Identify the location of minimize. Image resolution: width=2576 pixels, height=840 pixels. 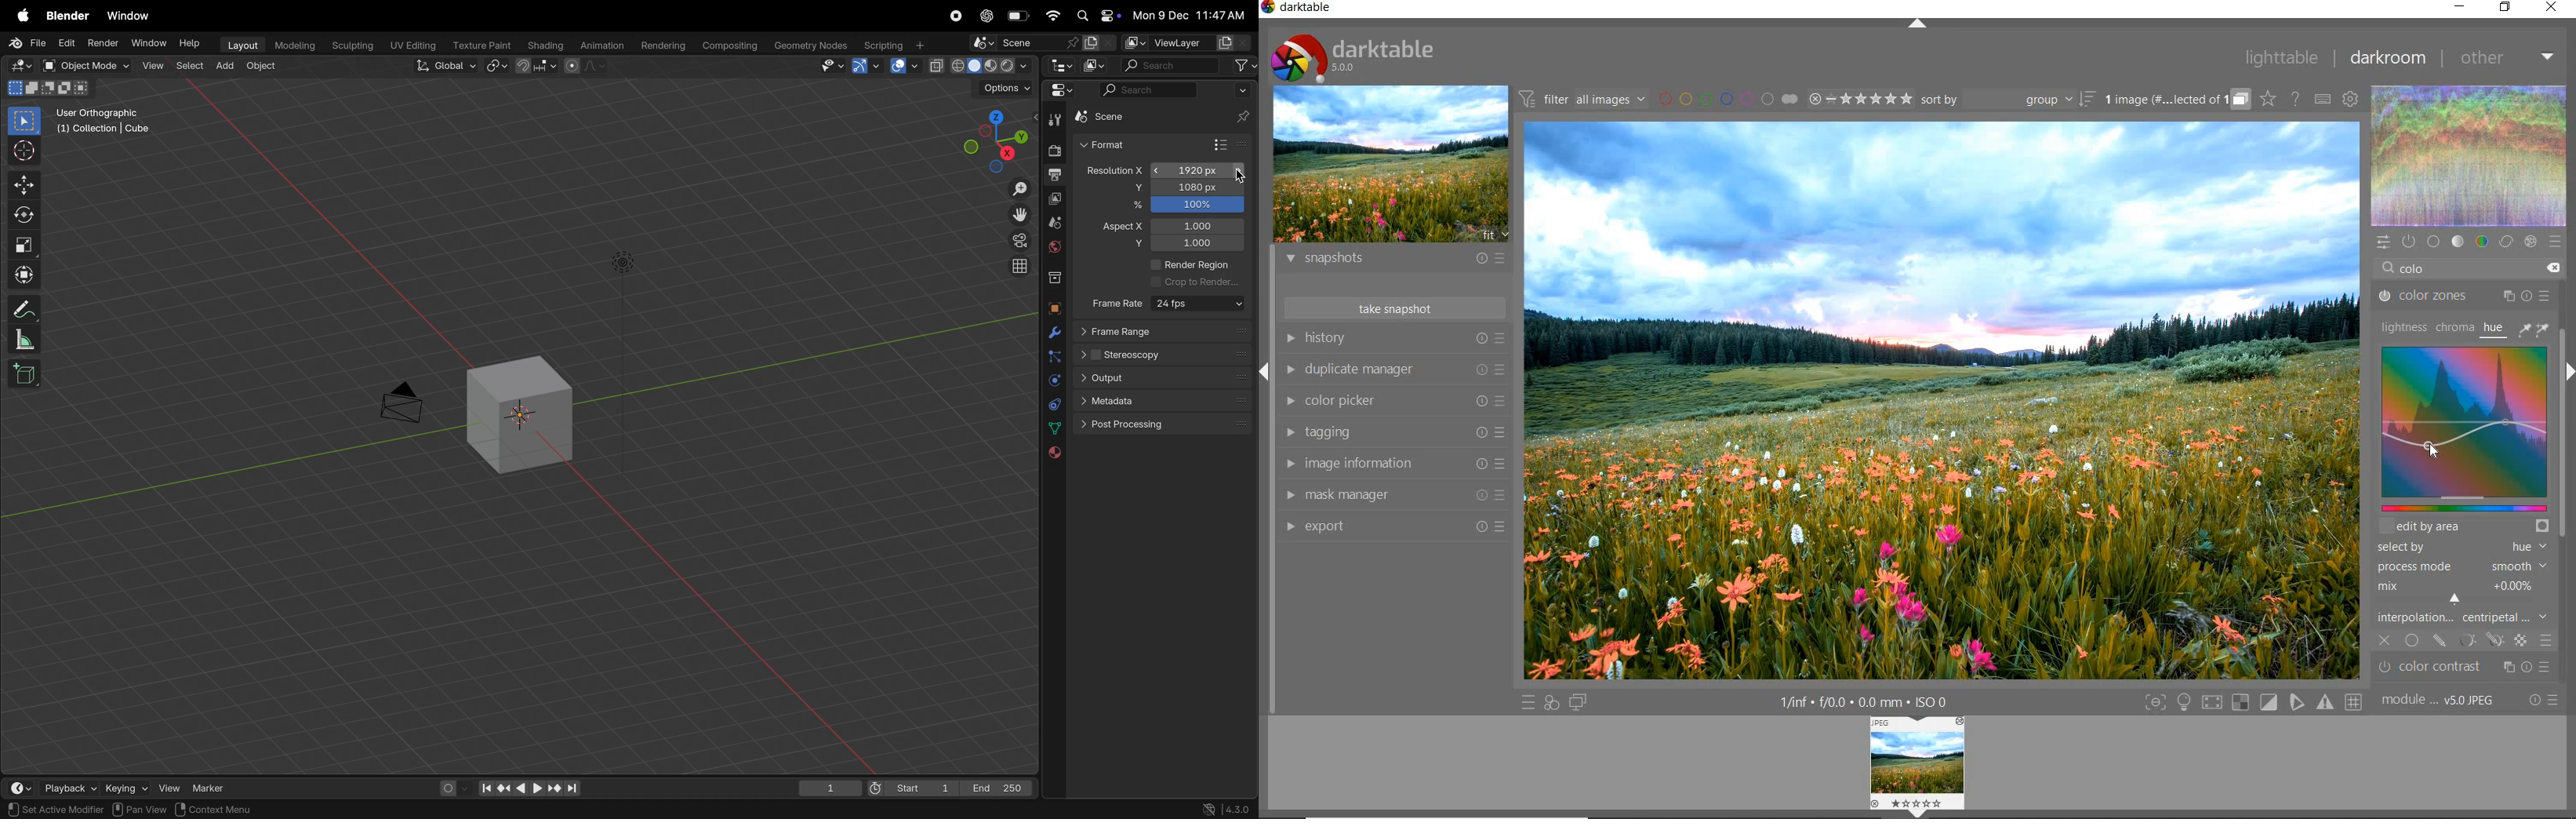
(2462, 8).